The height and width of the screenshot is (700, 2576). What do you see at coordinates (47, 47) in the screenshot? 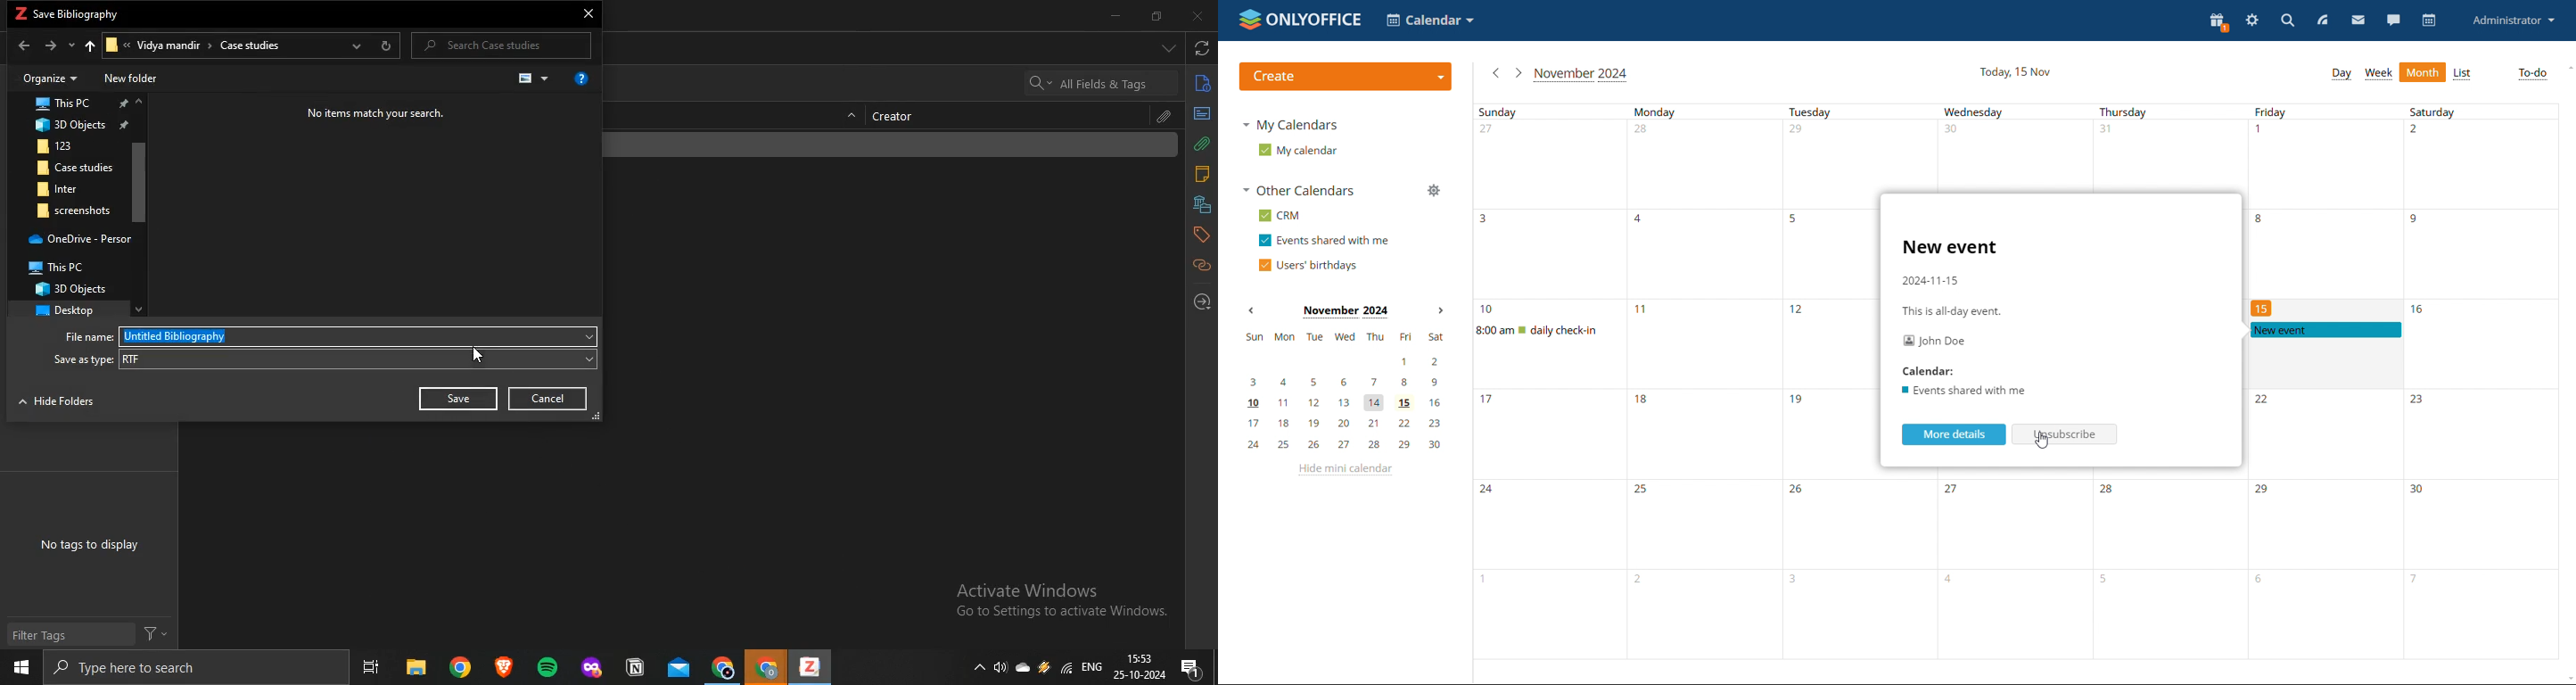
I see `forward` at bounding box center [47, 47].